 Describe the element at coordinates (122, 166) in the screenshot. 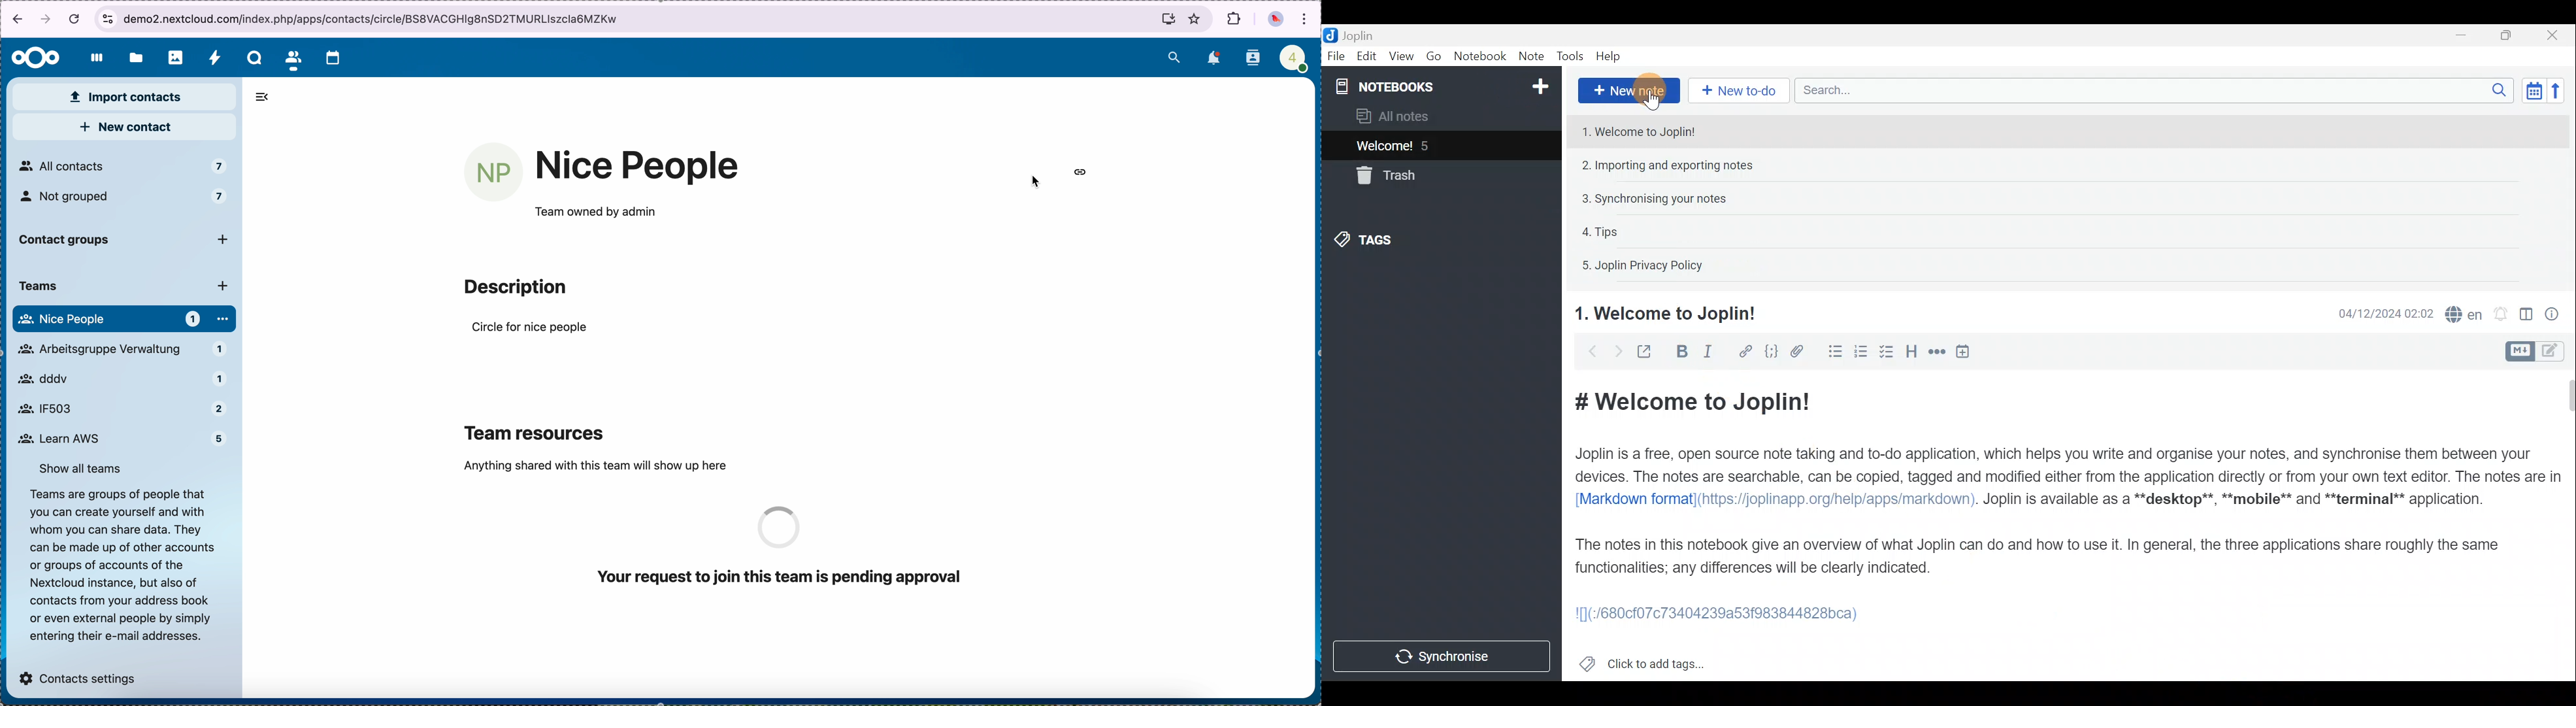

I see `all contacts` at that location.